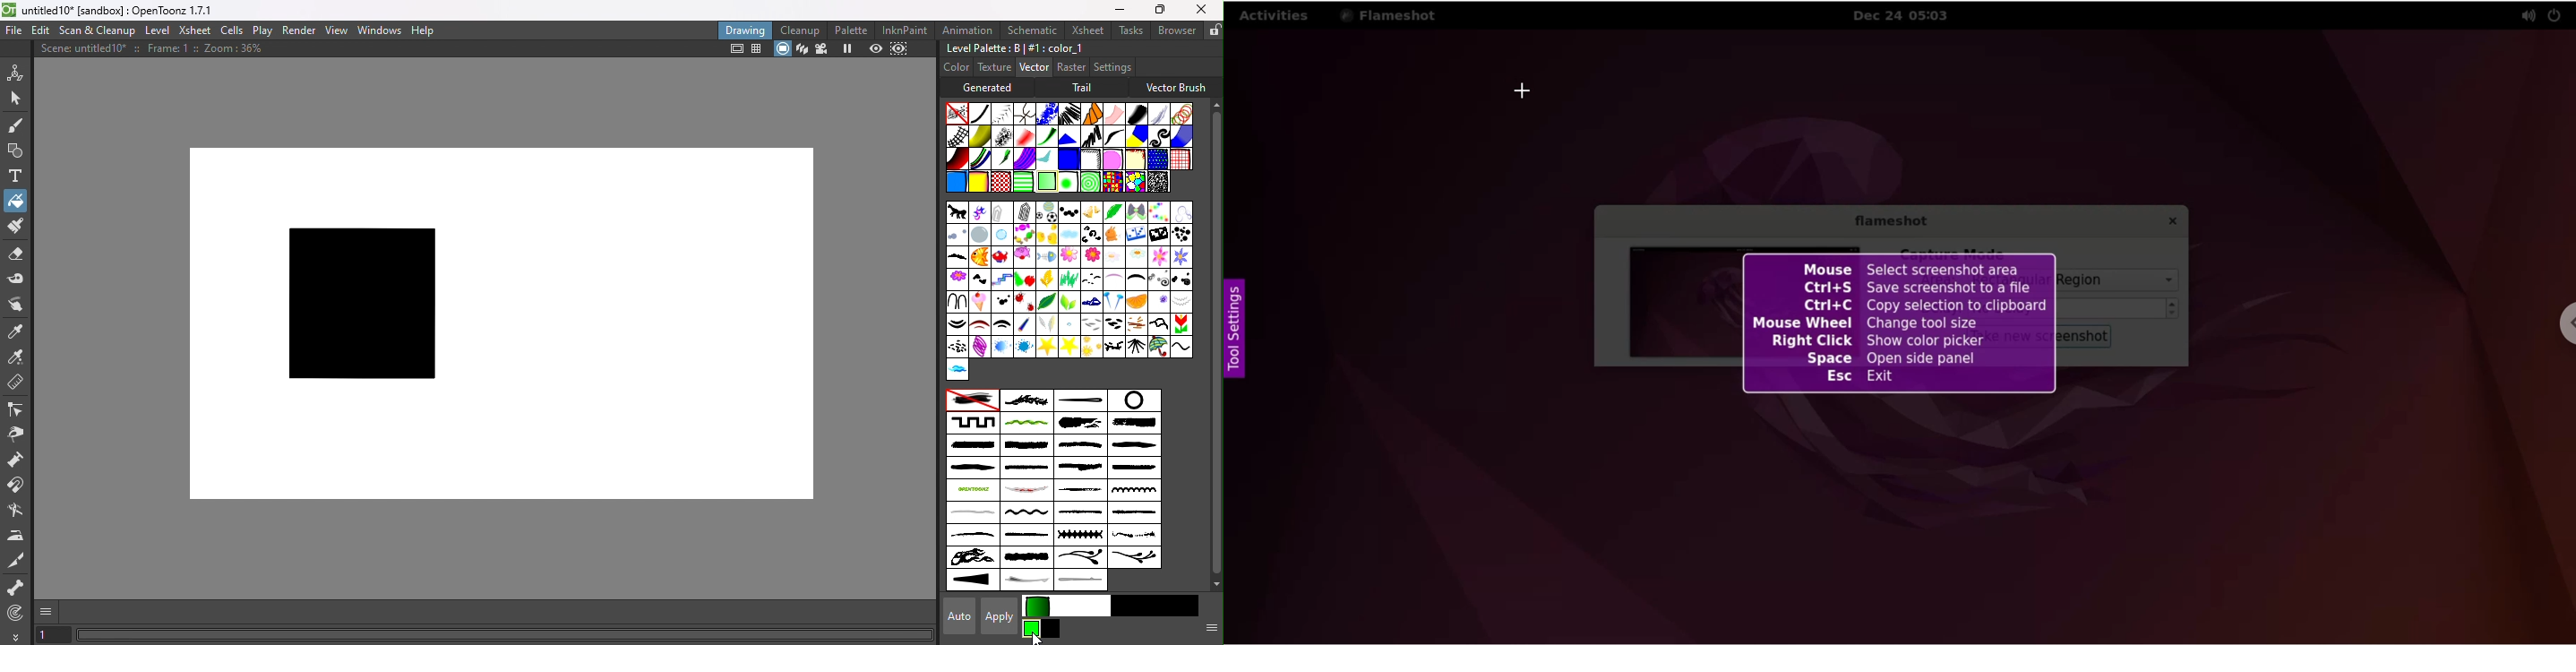 Image resolution: width=2576 pixels, height=672 pixels. I want to click on Style picker tool, so click(20, 330).